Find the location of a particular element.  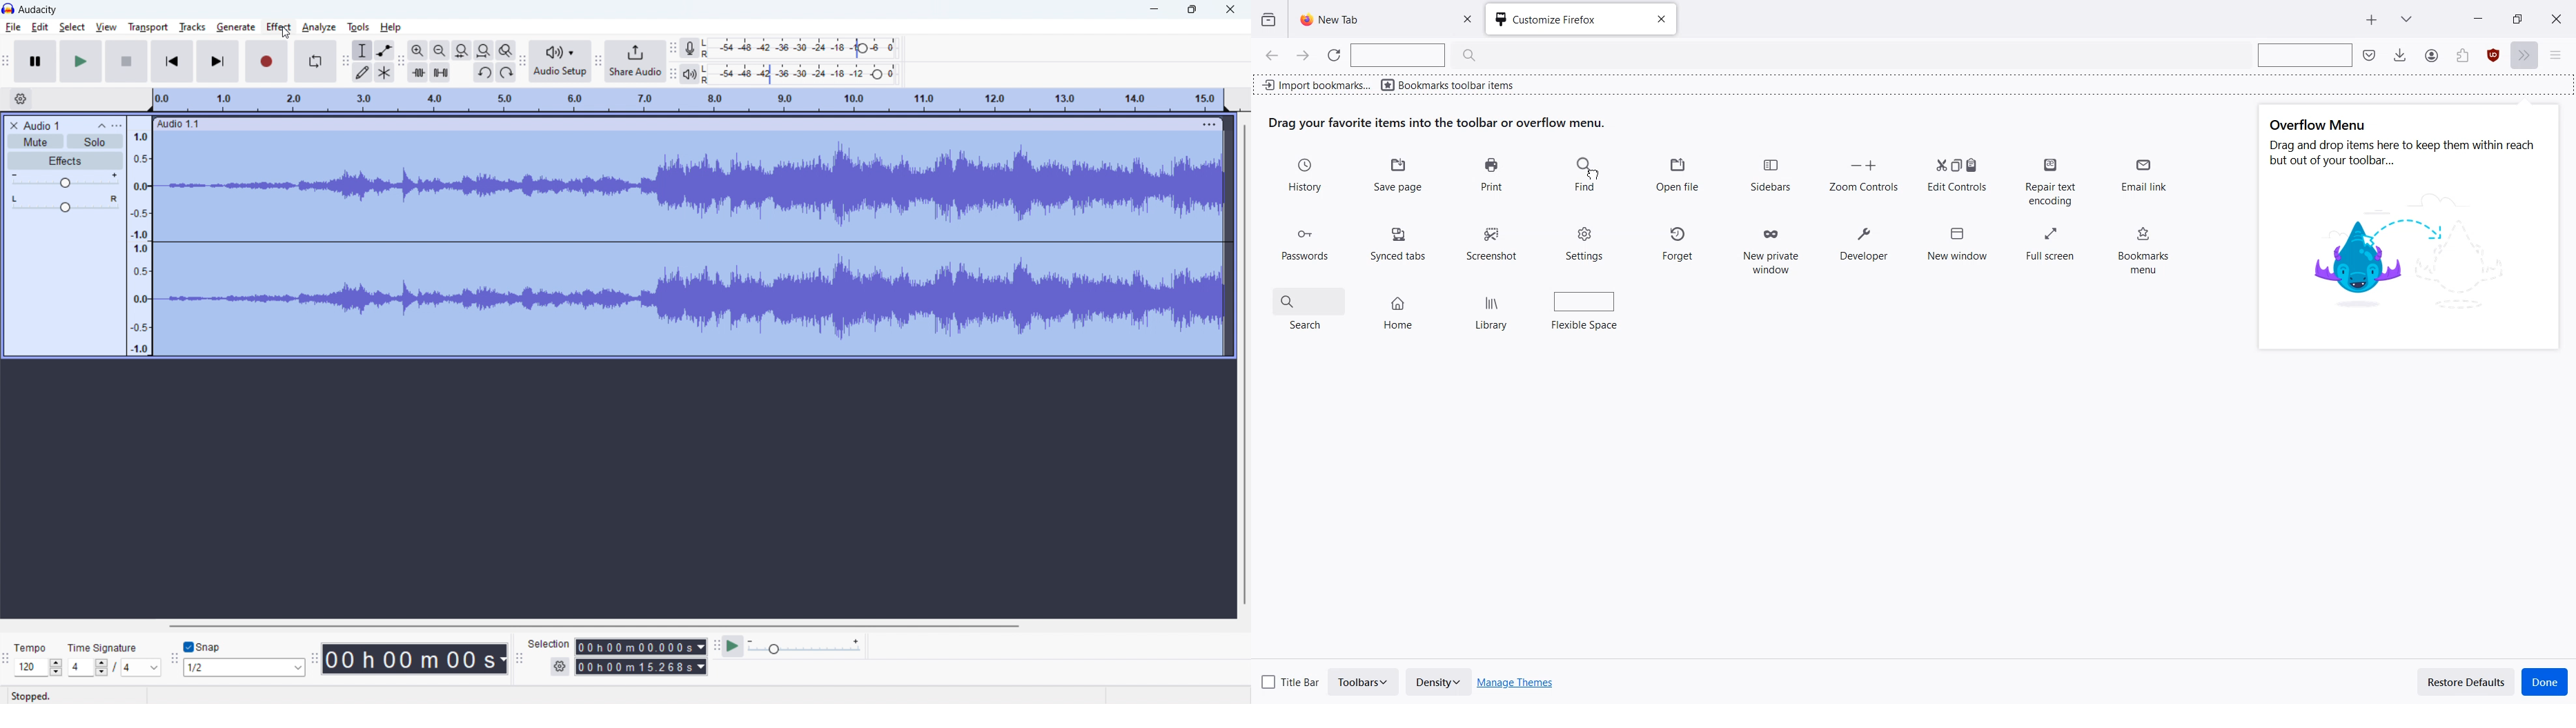

timeline is located at coordinates (688, 100).